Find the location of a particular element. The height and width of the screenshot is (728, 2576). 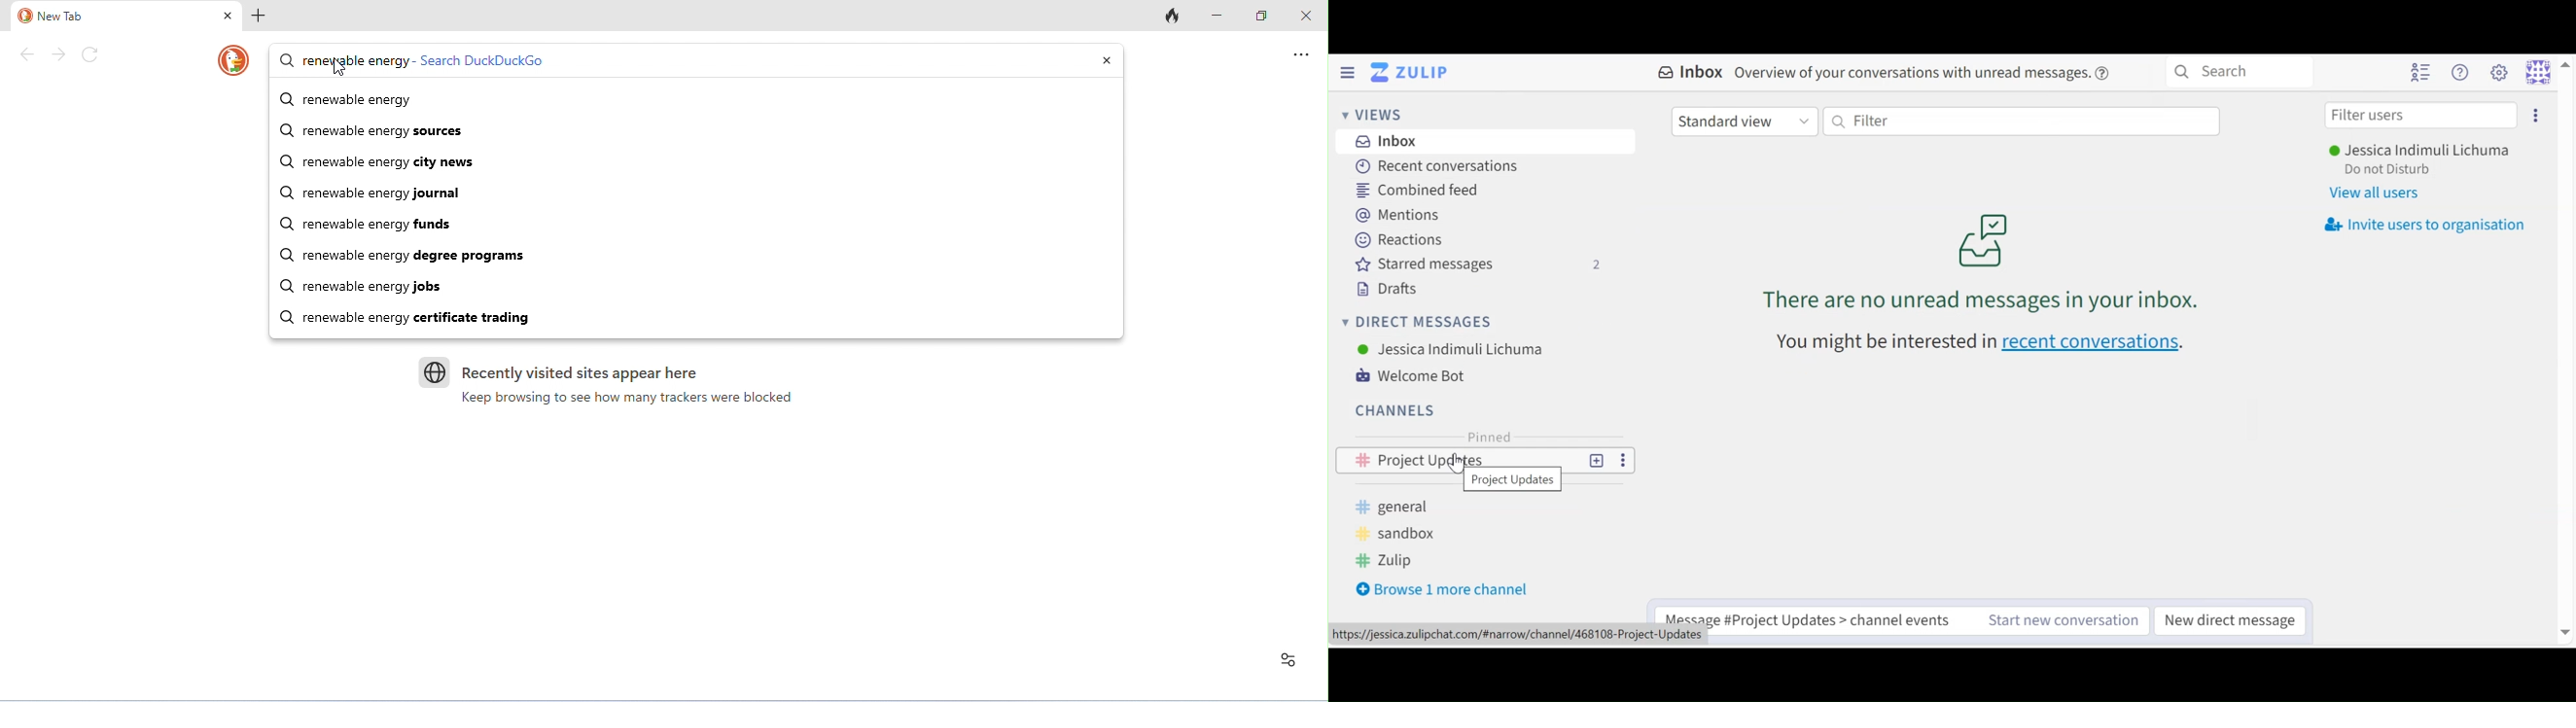

renewable energy degree programs is located at coordinates (707, 257).